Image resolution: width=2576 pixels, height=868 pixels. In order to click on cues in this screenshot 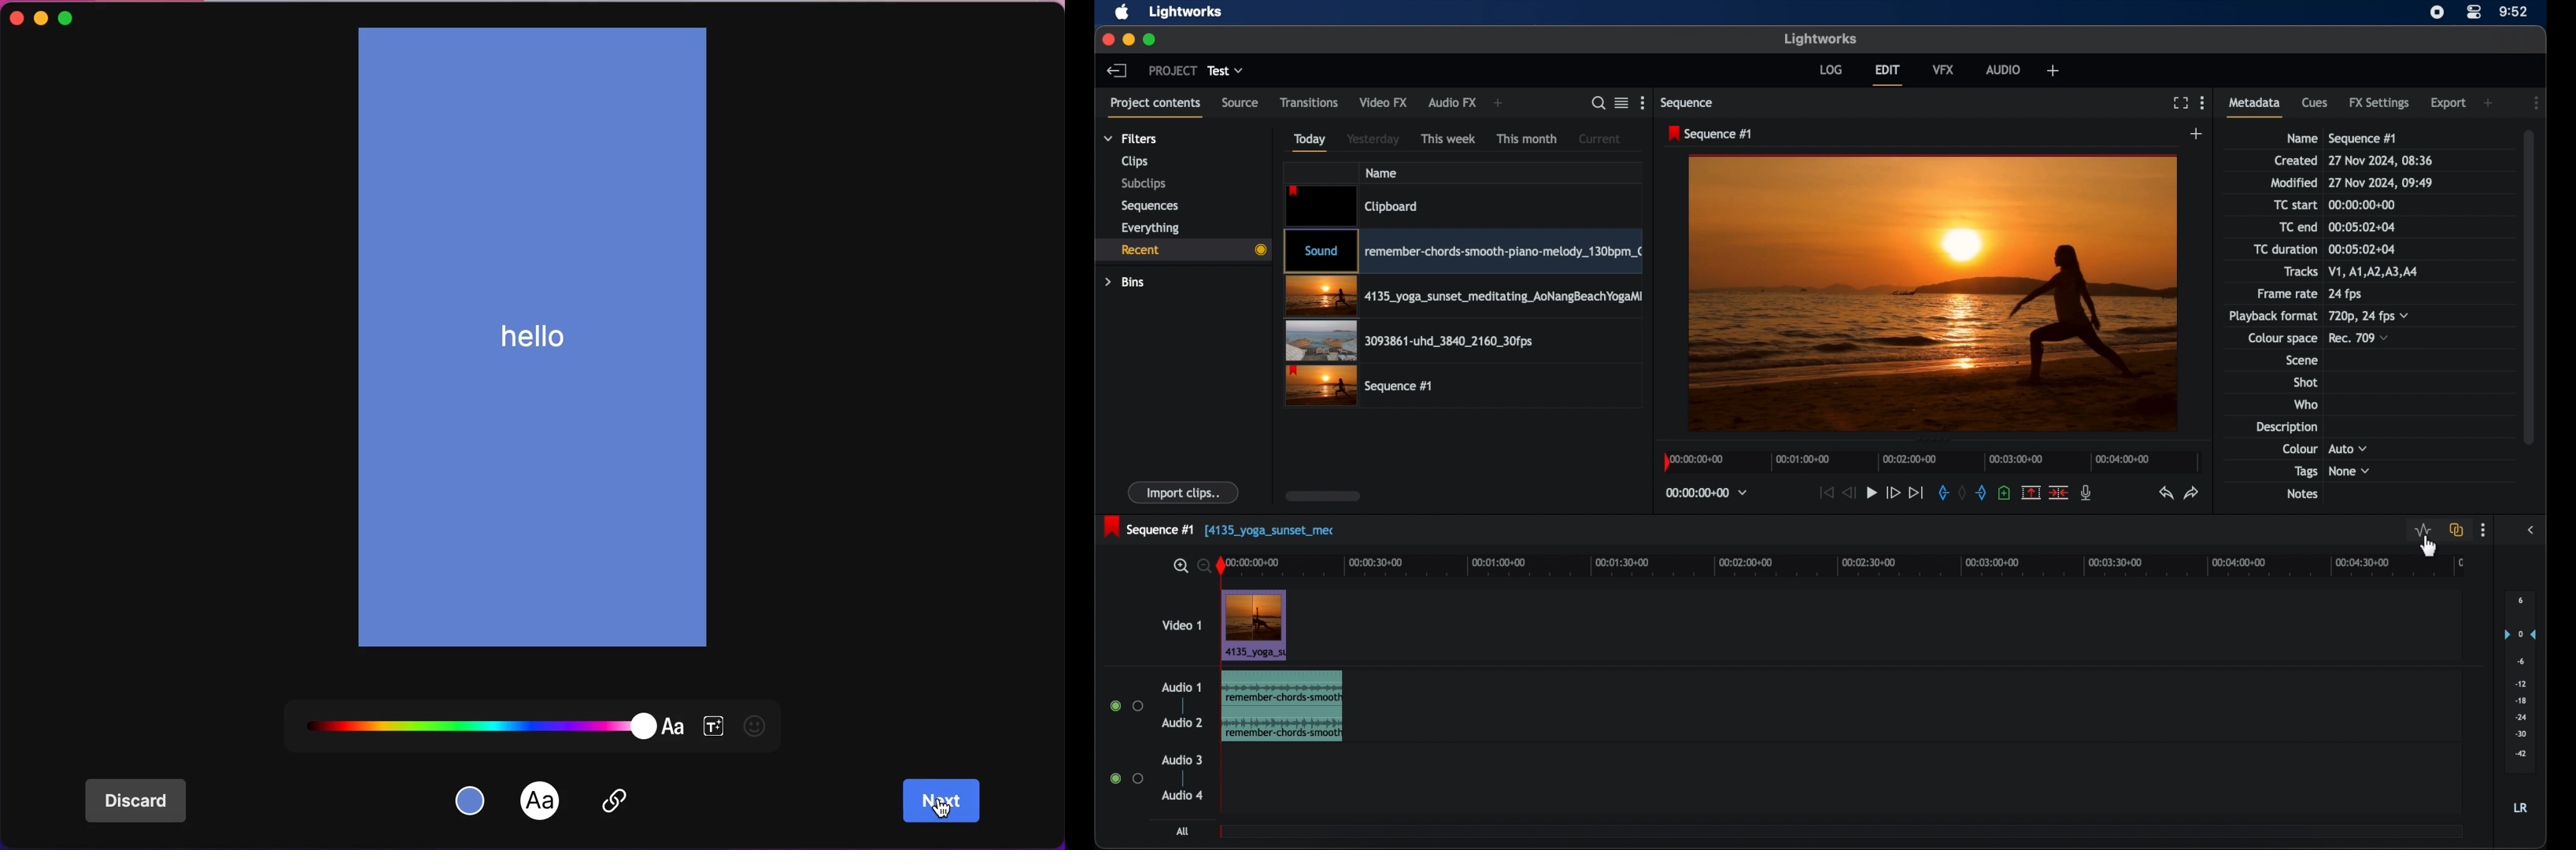, I will do `click(2315, 102)`.